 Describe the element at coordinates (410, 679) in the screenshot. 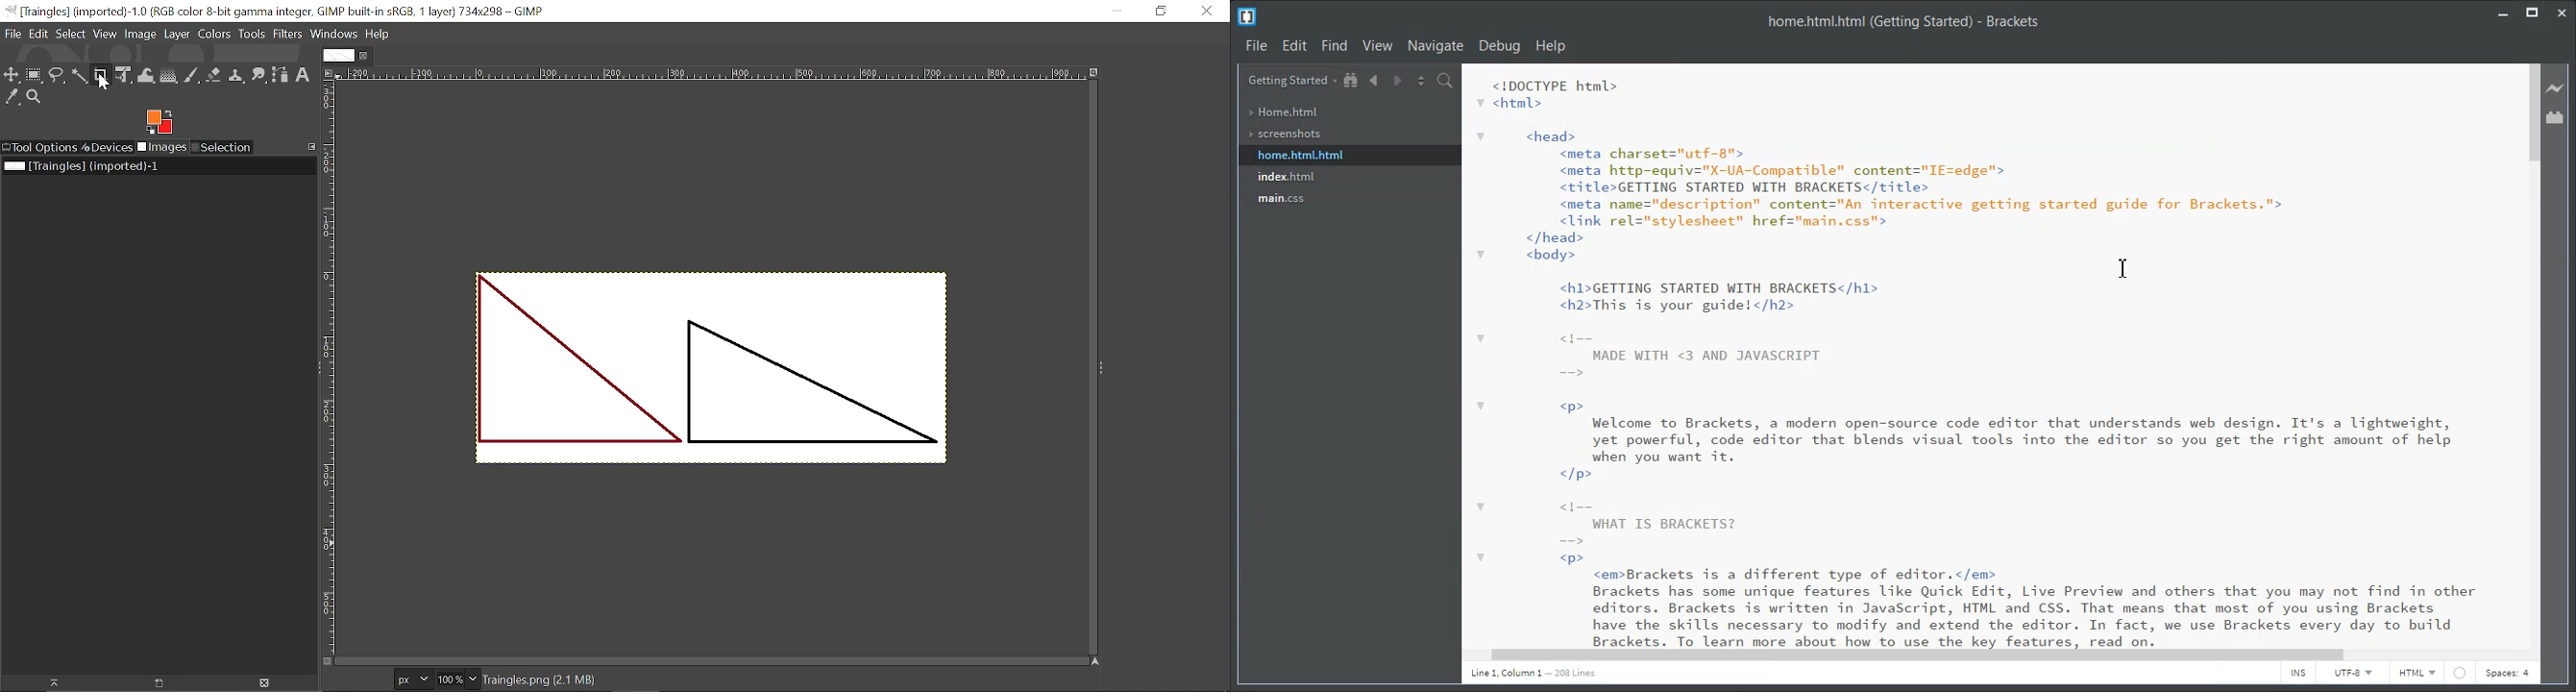

I see `Current image format` at that location.